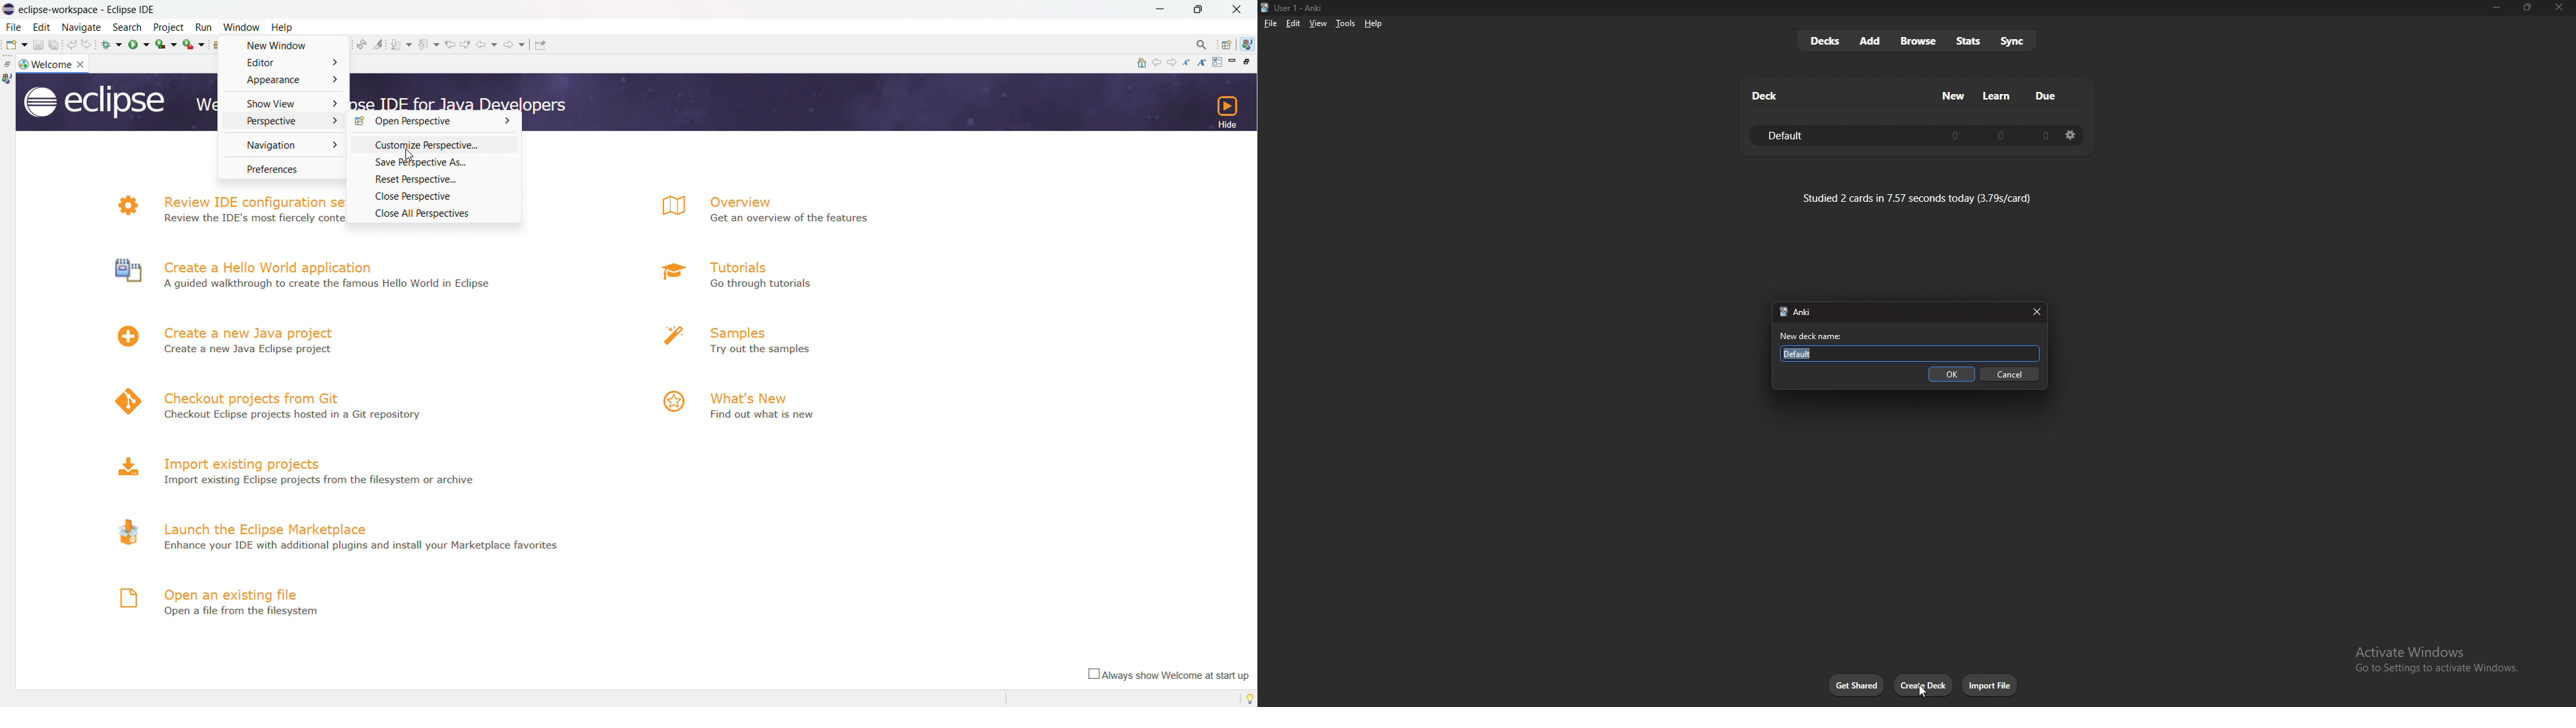 The width and height of the screenshot is (2576, 728). Describe the element at coordinates (1871, 40) in the screenshot. I see `add` at that location.